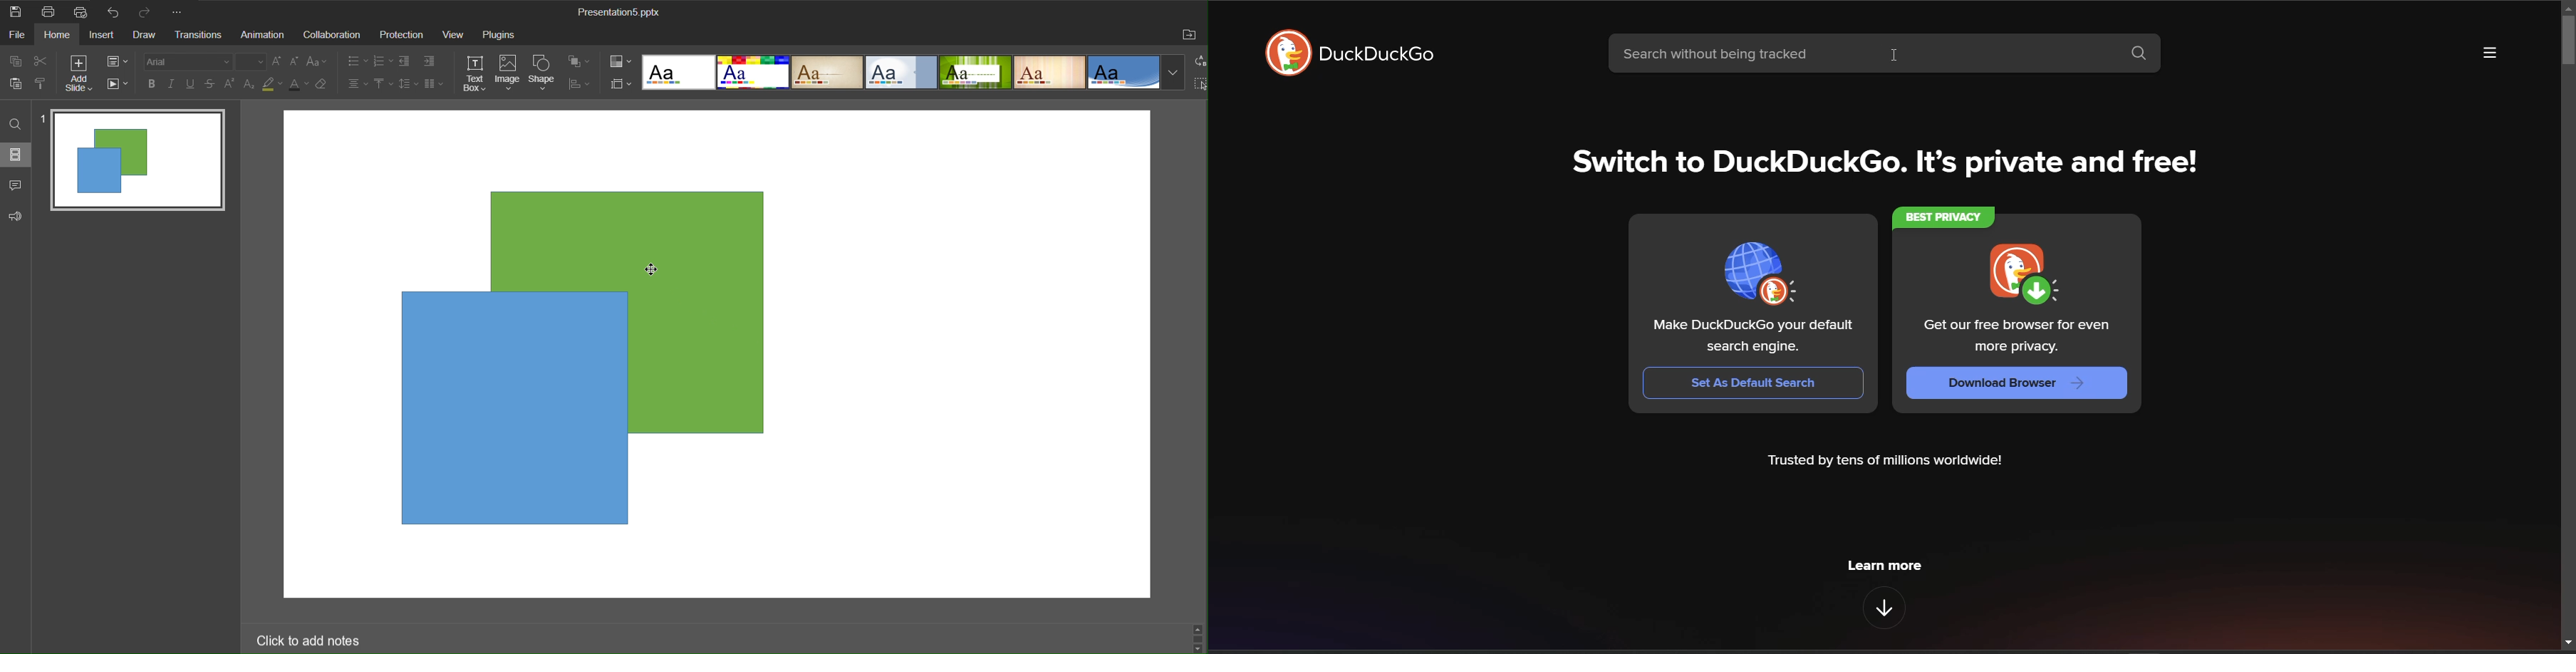 Image resolution: width=2576 pixels, height=672 pixels. Describe the element at coordinates (1190, 36) in the screenshot. I see `Open File Location` at that location.